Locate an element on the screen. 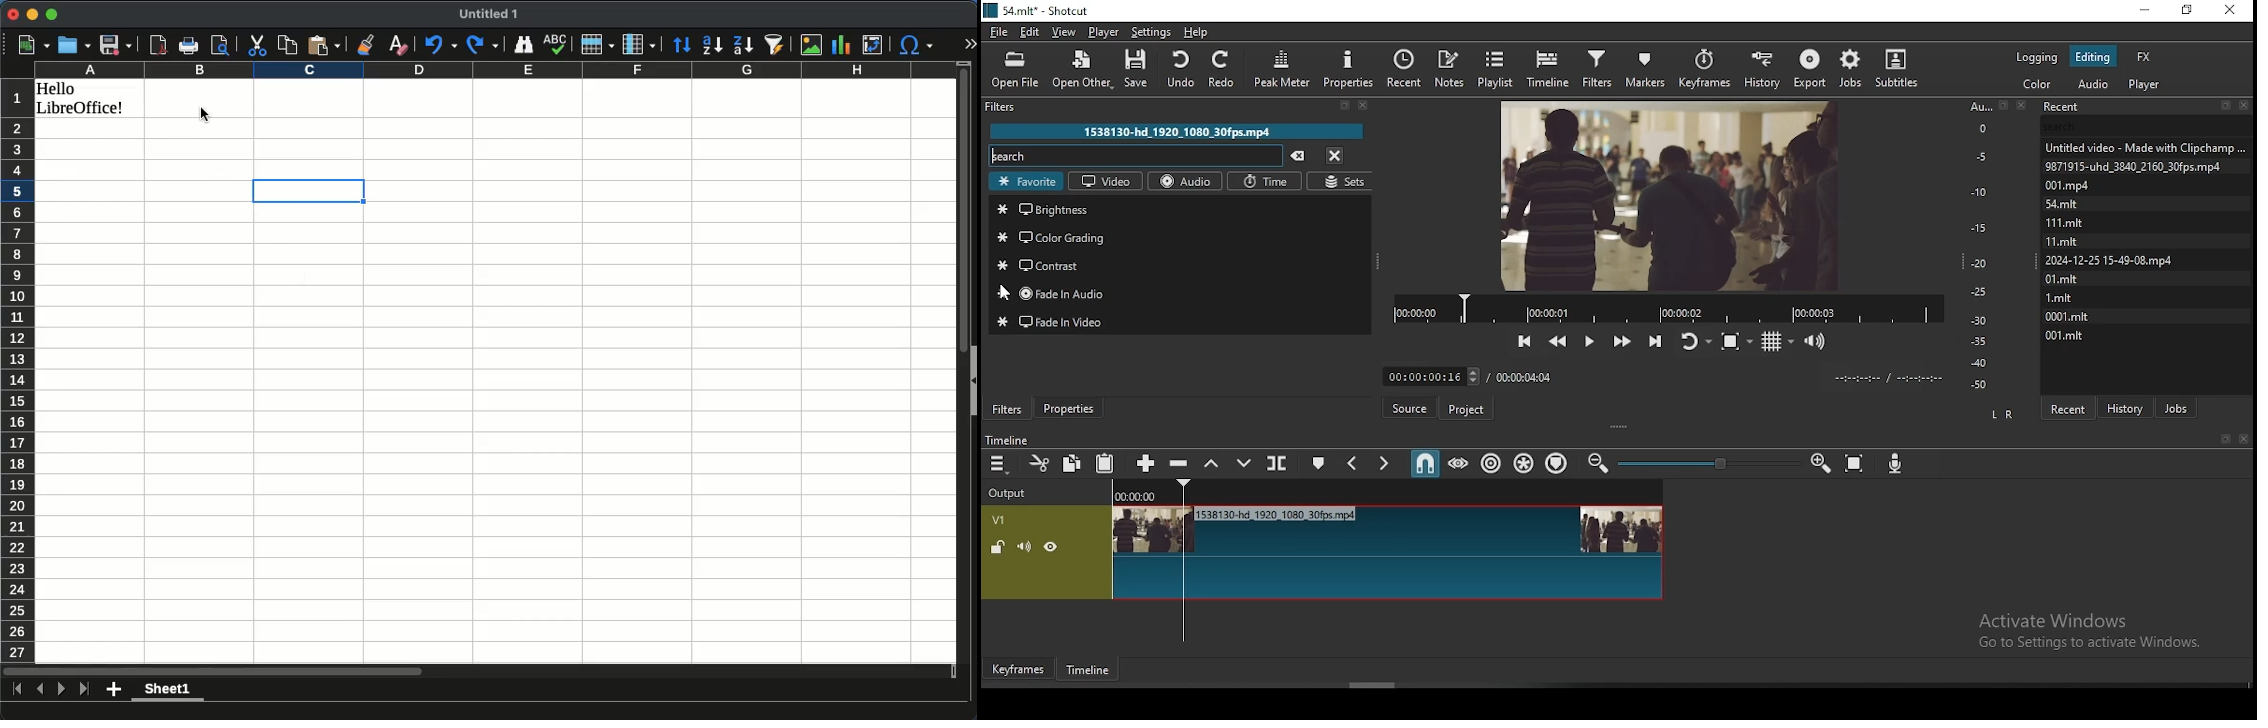  last sheet is located at coordinates (85, 689).